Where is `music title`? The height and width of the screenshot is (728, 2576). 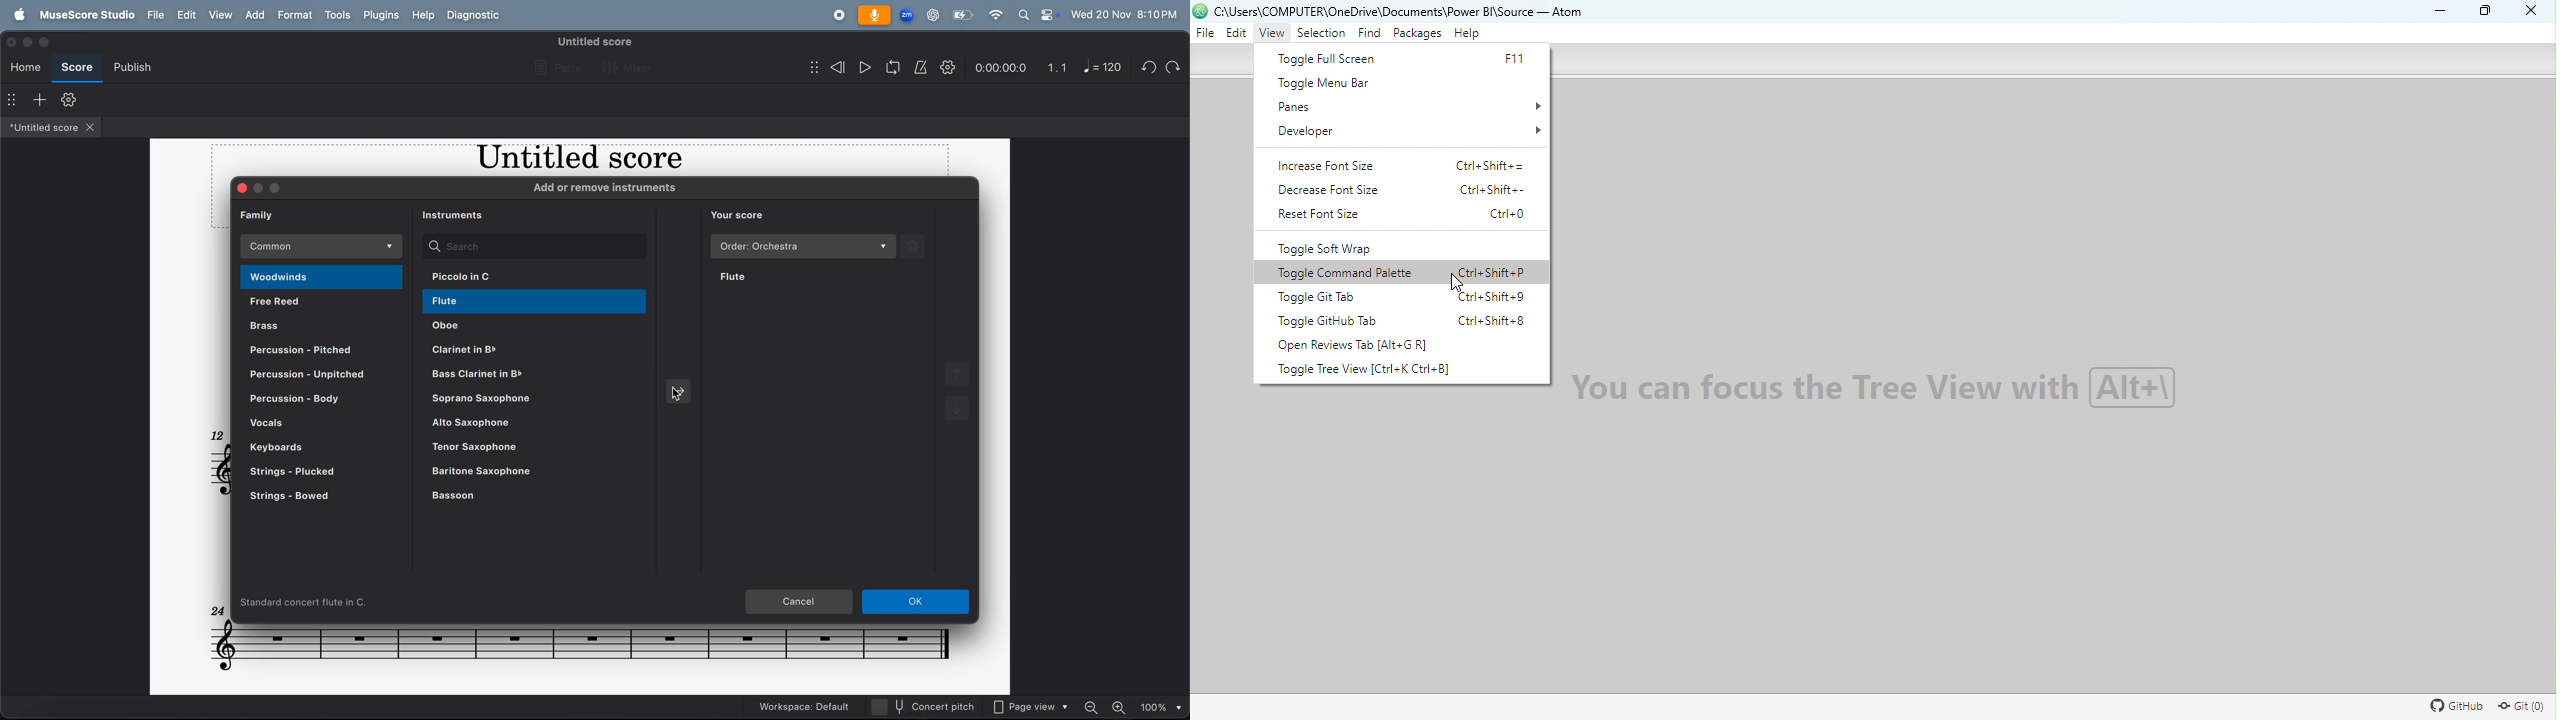 music title is located at coordinates (573, 160).